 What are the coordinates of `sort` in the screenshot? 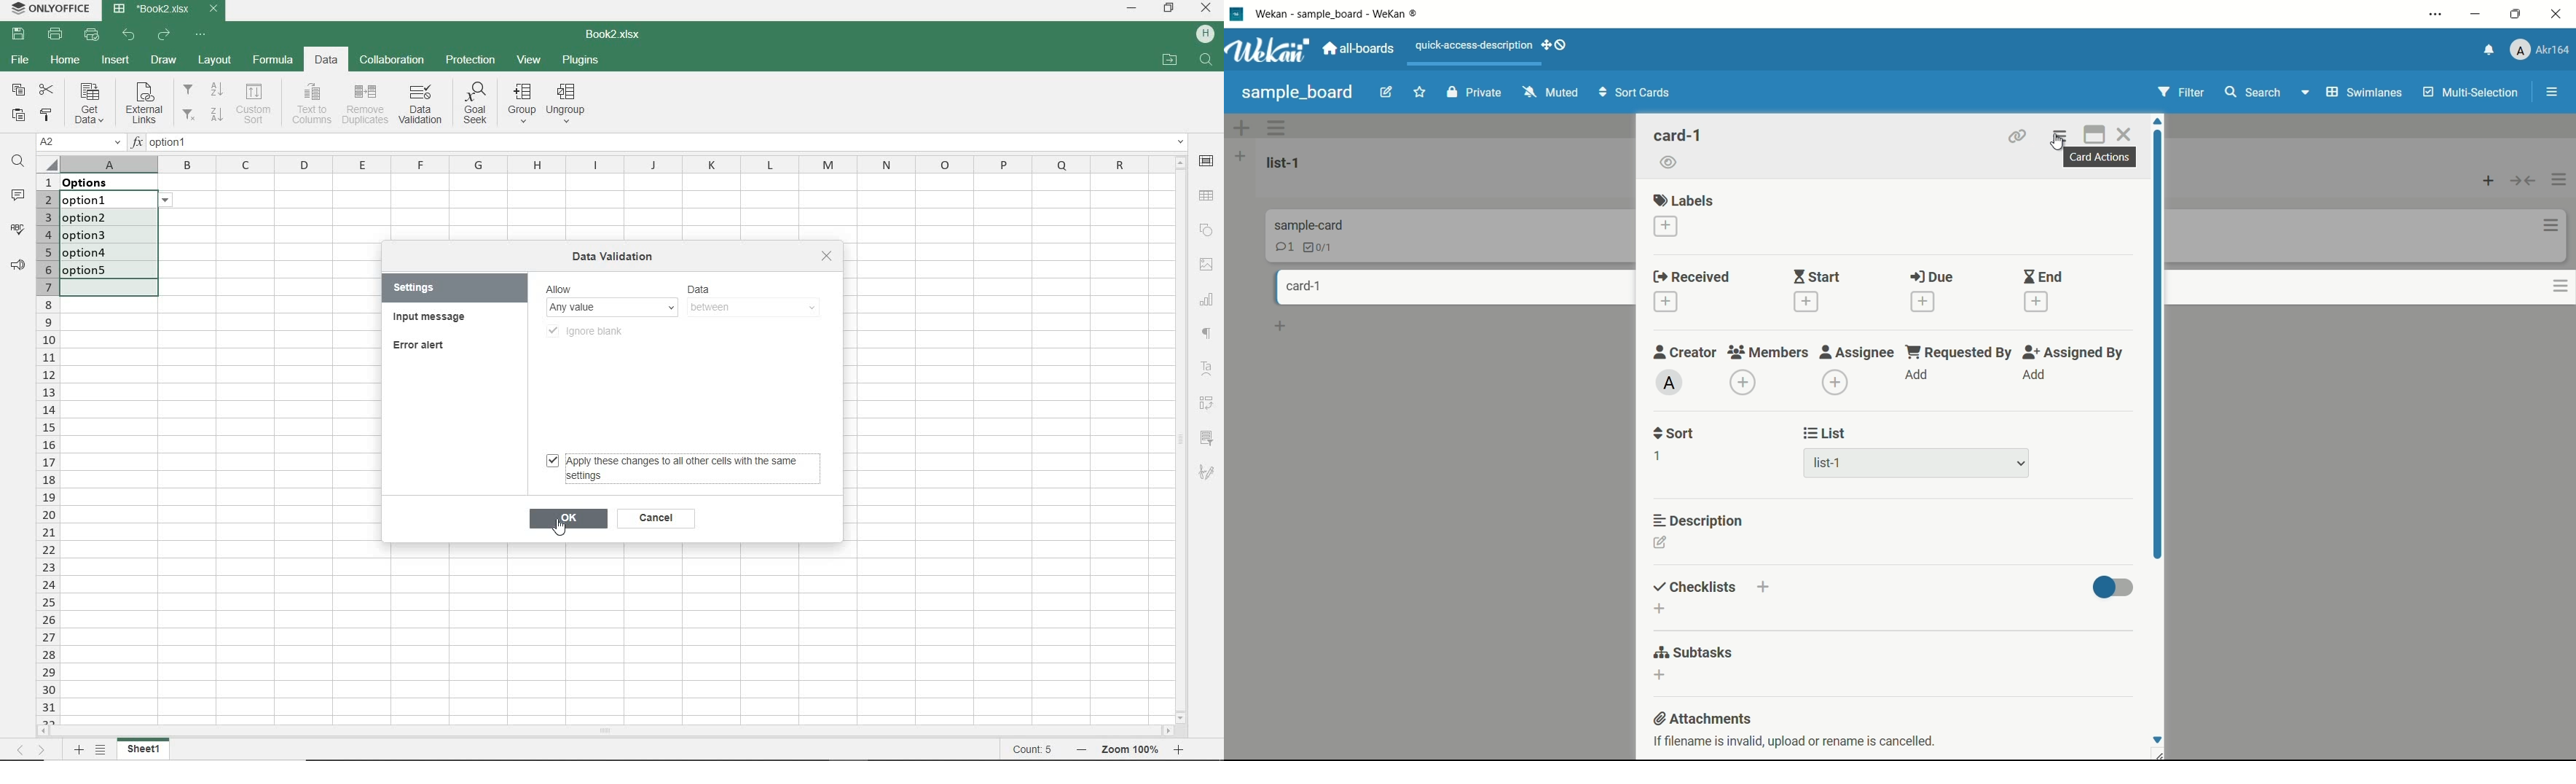 It's located at (1672, 434).